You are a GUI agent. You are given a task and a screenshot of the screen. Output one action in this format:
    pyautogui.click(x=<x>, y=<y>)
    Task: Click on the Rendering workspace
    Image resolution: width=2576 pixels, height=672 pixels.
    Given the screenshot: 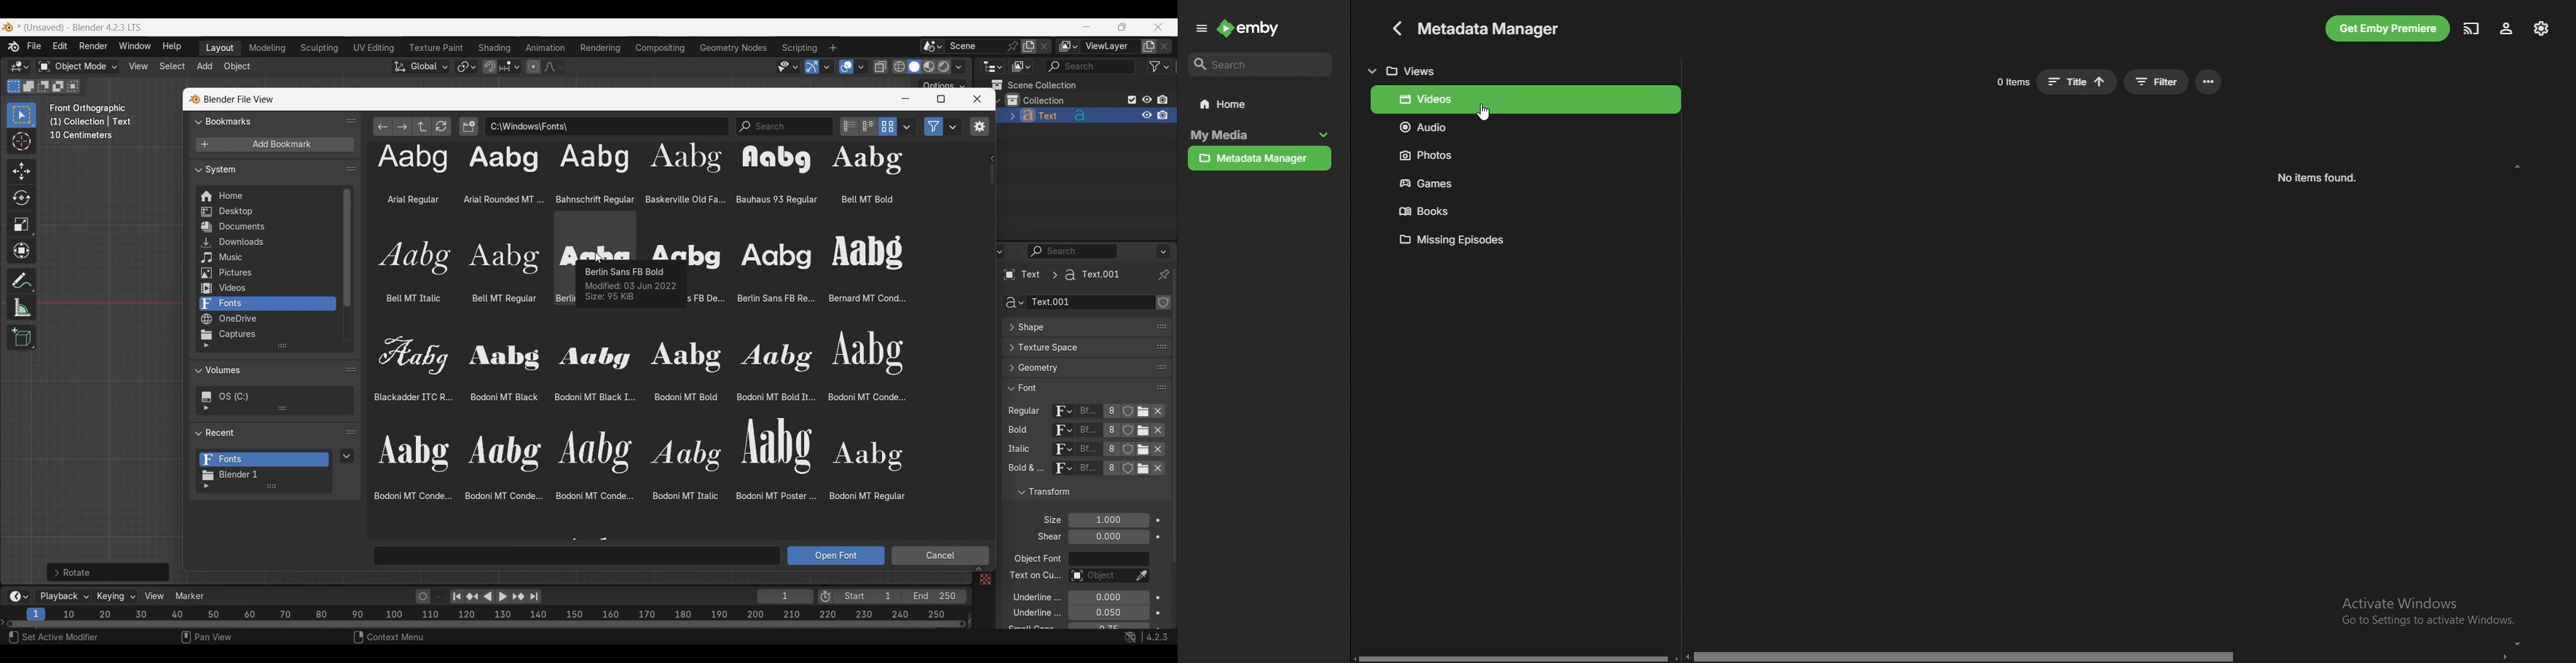 What is the action you would take?
    pyautogui.click(x=600, y=47)
    